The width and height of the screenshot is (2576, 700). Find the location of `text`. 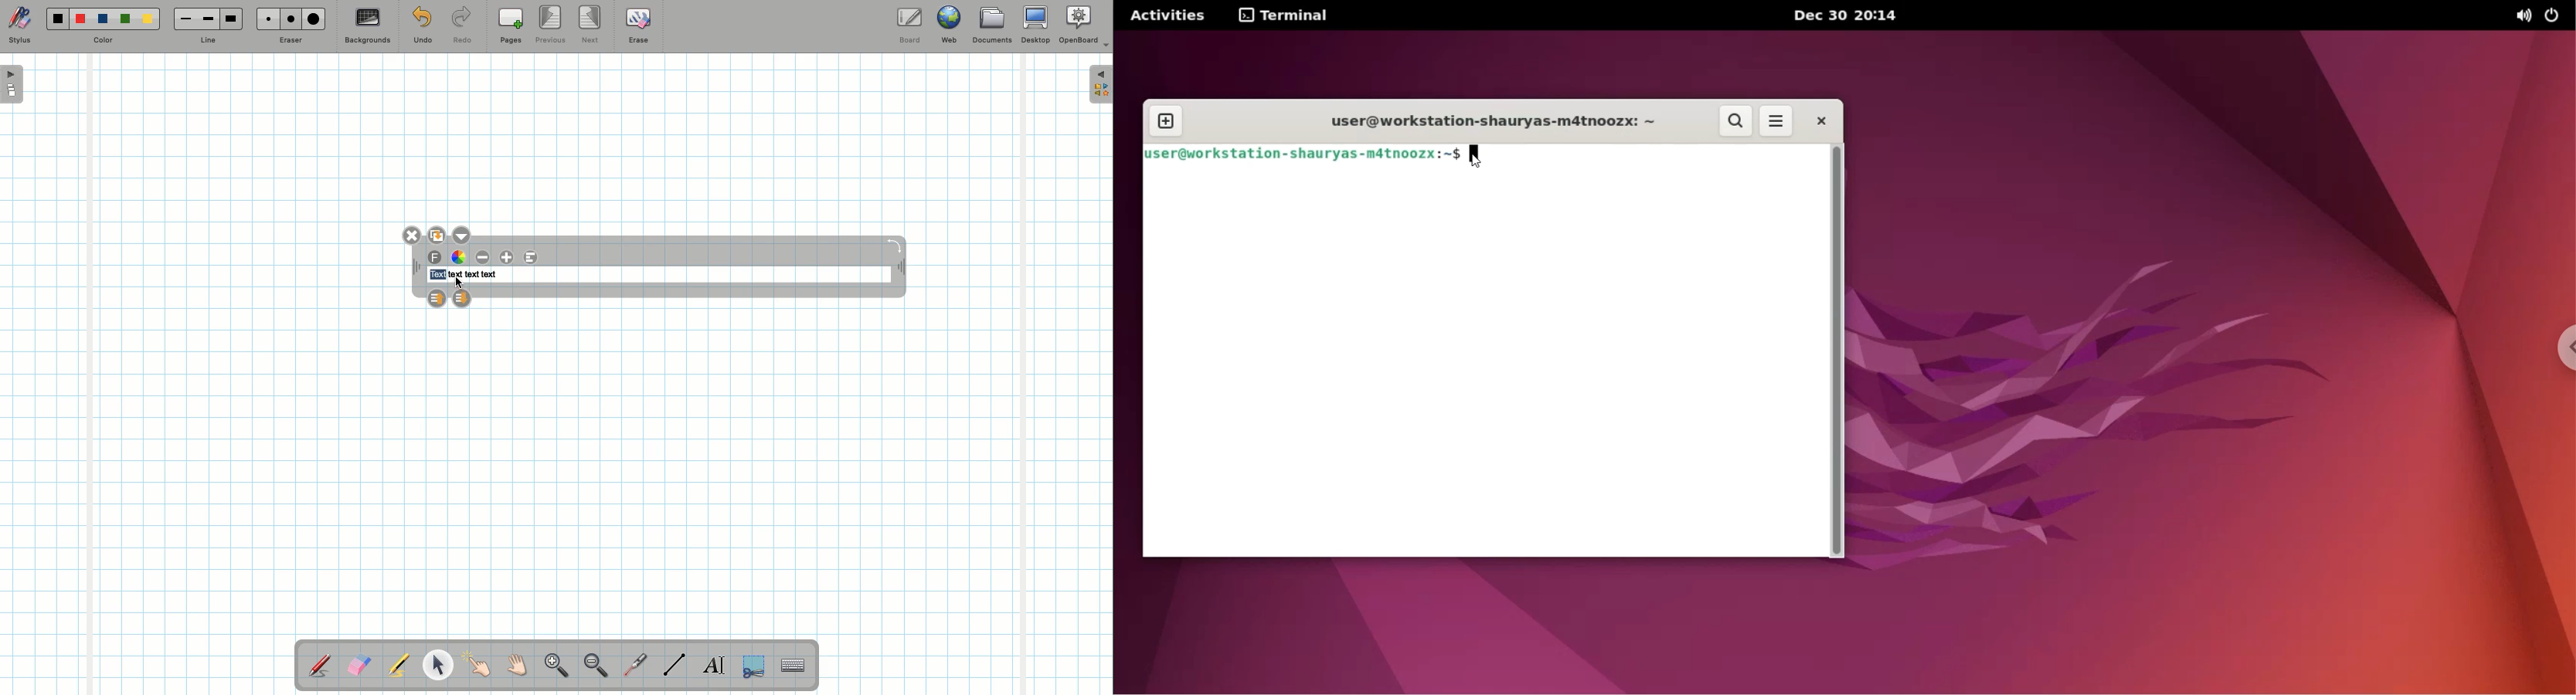

text is located at coordinates (489, 275).